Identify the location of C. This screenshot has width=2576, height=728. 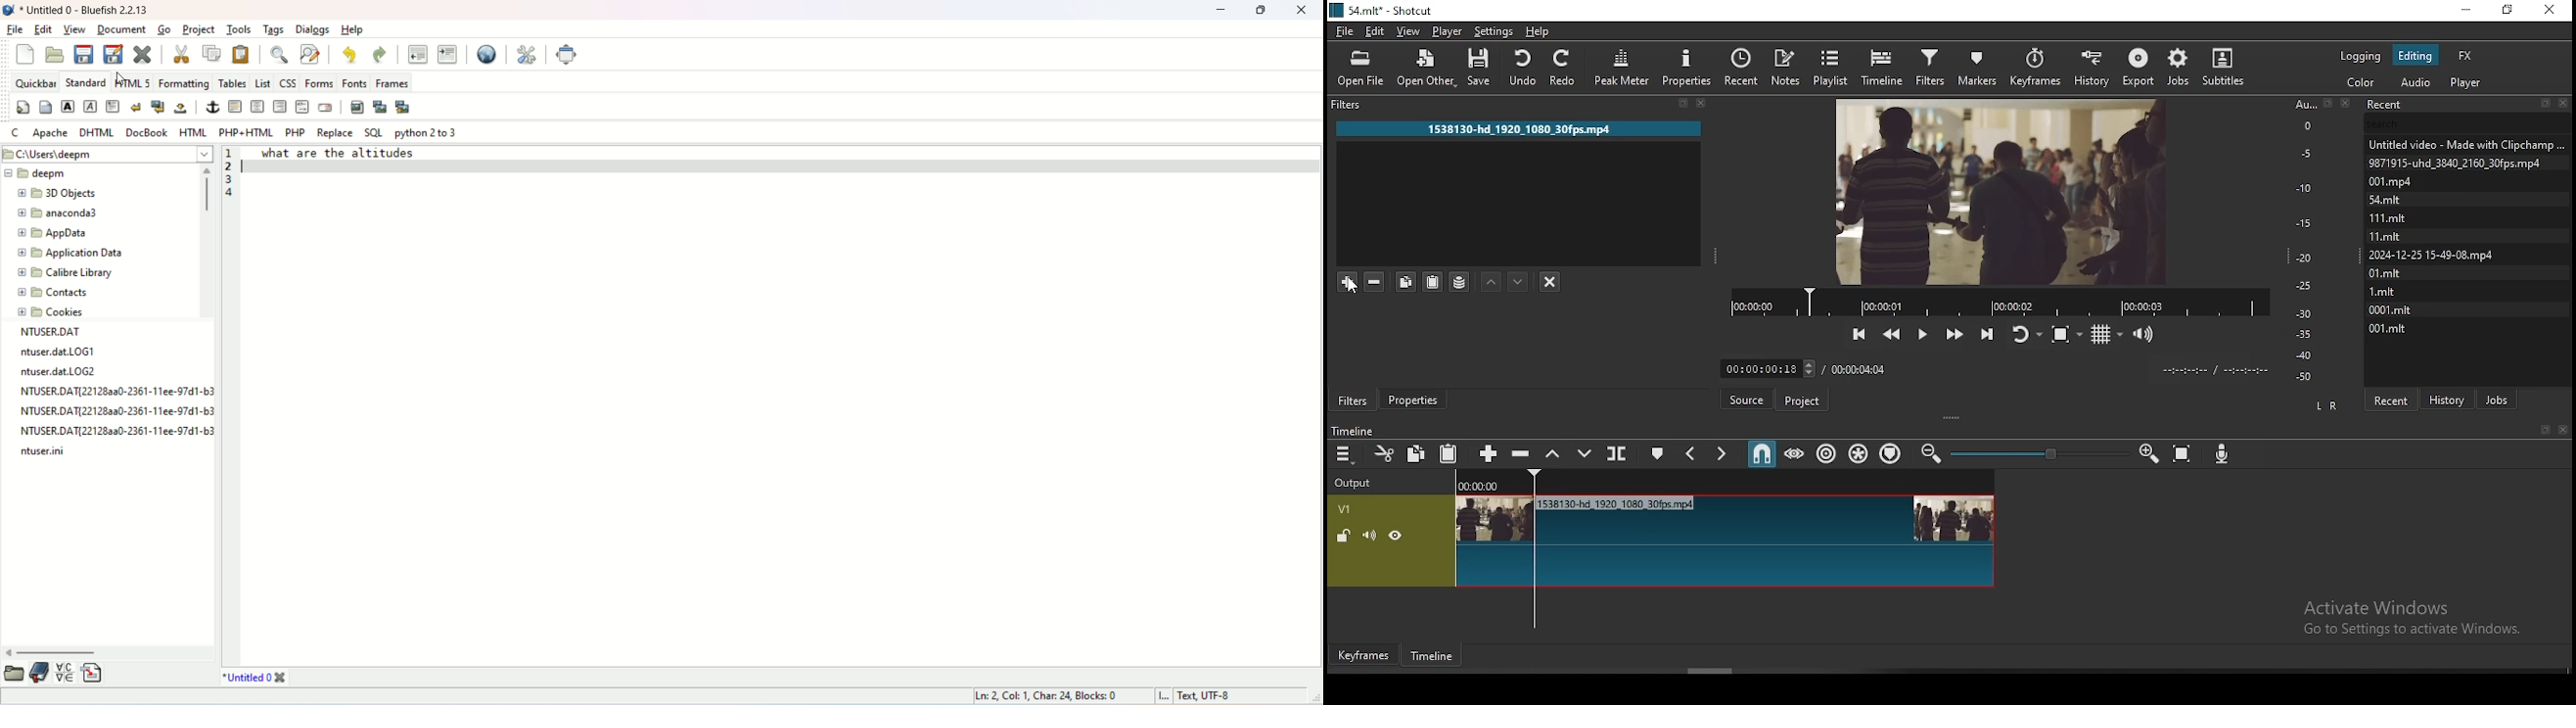
(14, 132).